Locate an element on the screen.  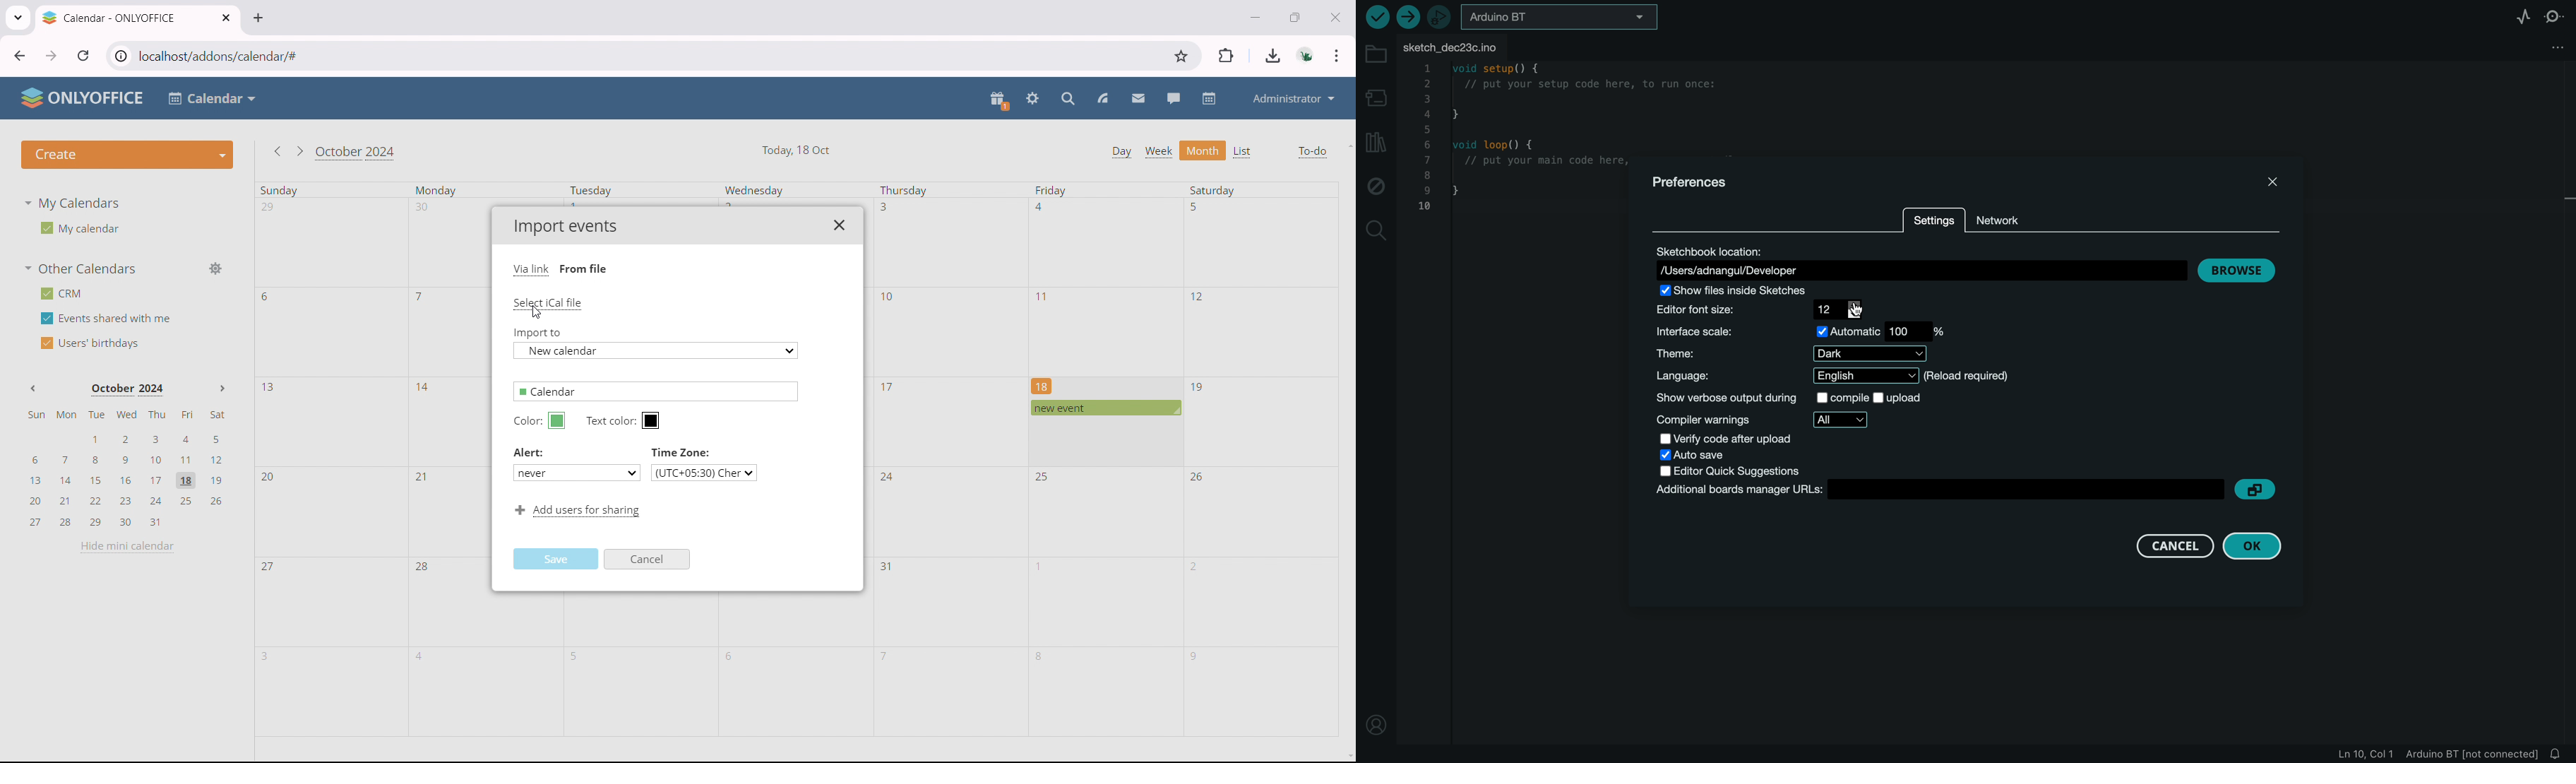
October 2024 is located at coordinates (127, 390).